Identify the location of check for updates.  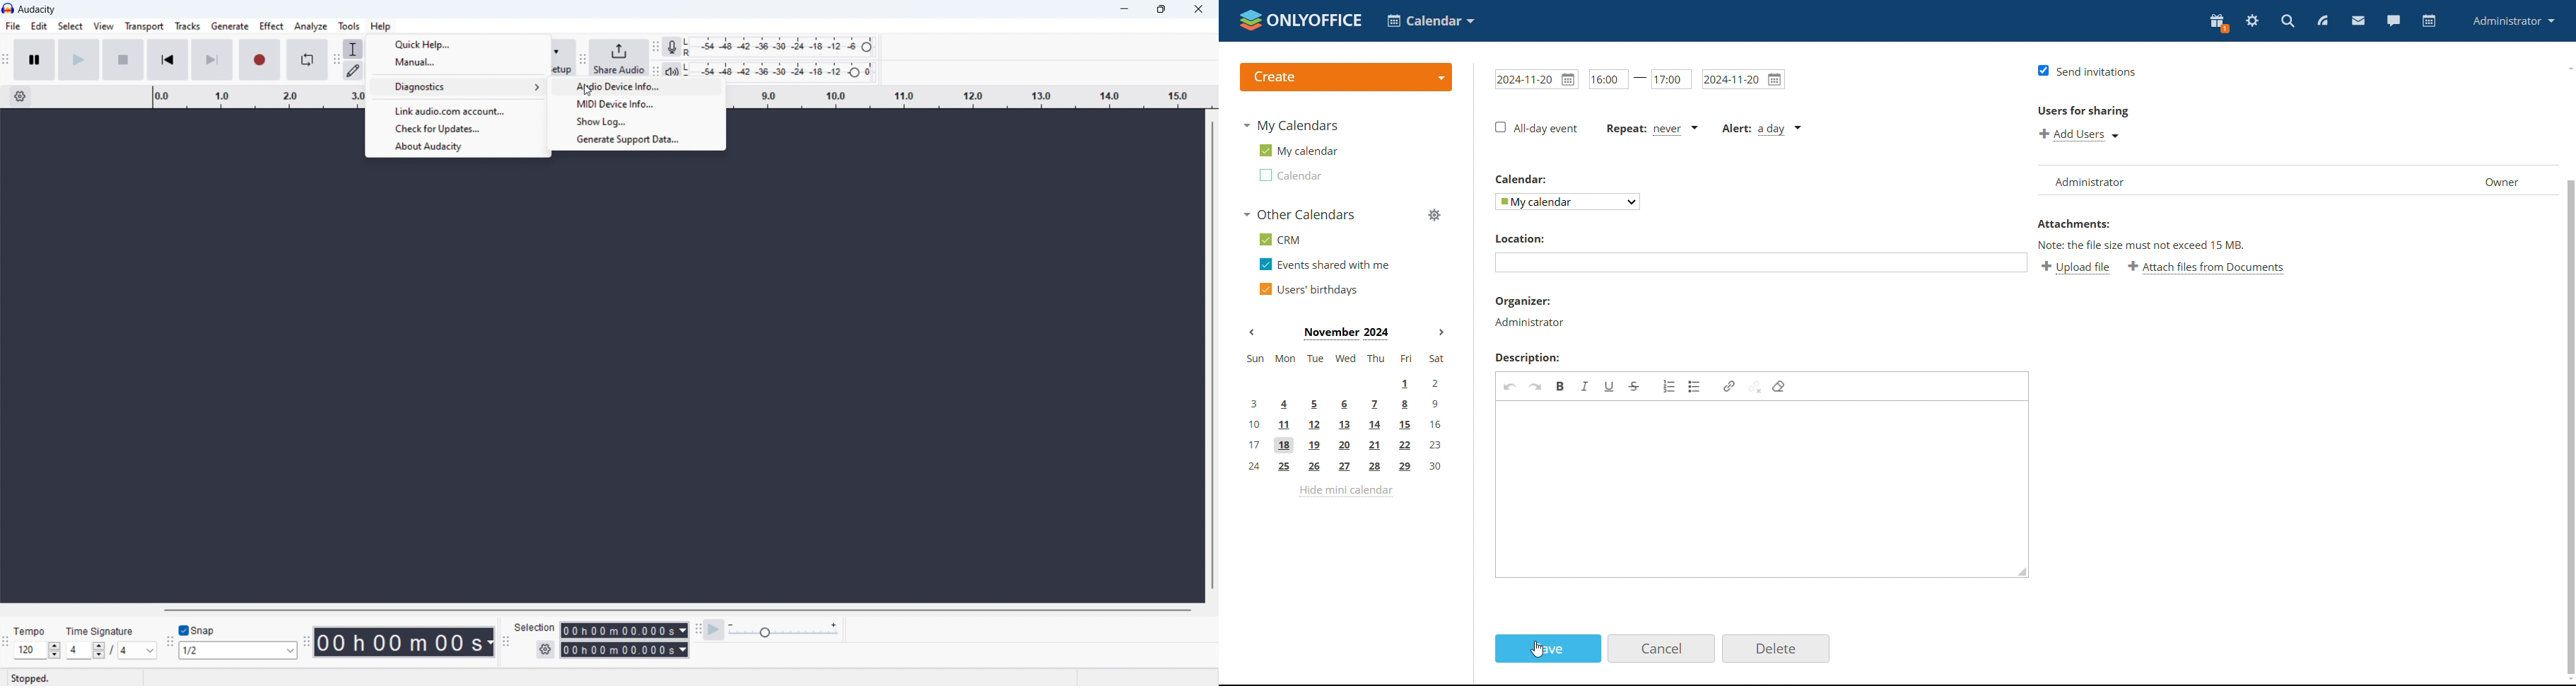
(458, 130).